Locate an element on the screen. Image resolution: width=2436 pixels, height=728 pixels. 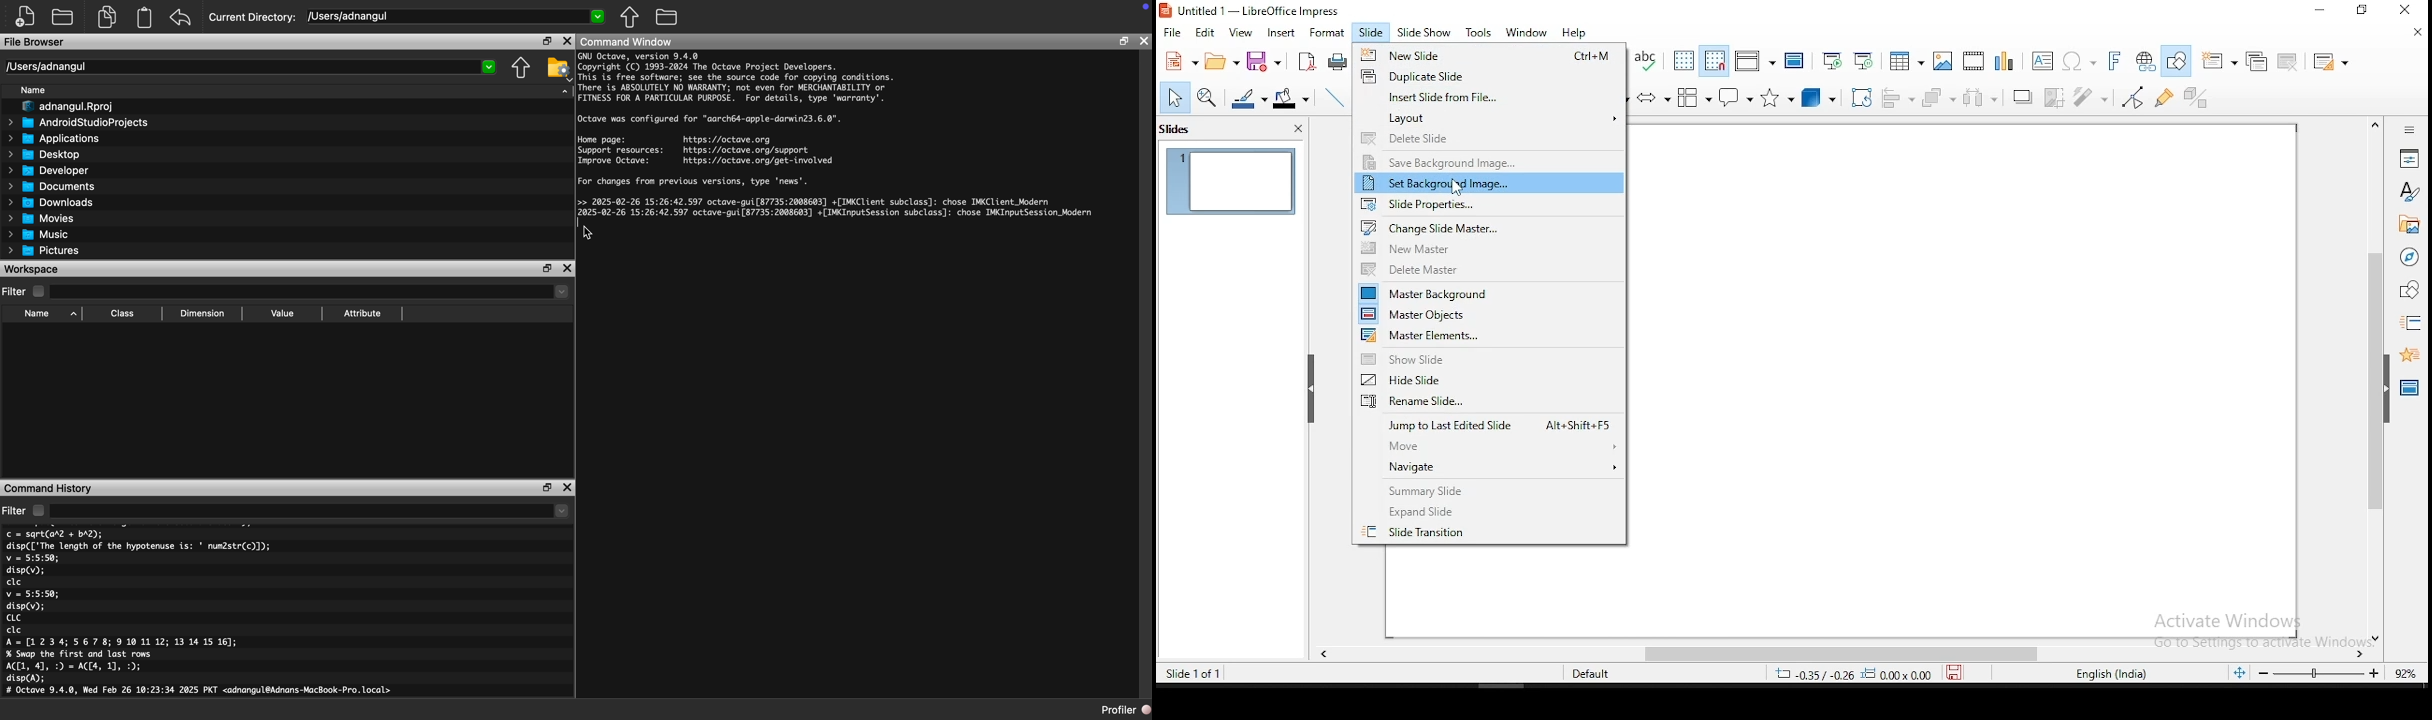
slide transition is located at coordinates (2408, 325).